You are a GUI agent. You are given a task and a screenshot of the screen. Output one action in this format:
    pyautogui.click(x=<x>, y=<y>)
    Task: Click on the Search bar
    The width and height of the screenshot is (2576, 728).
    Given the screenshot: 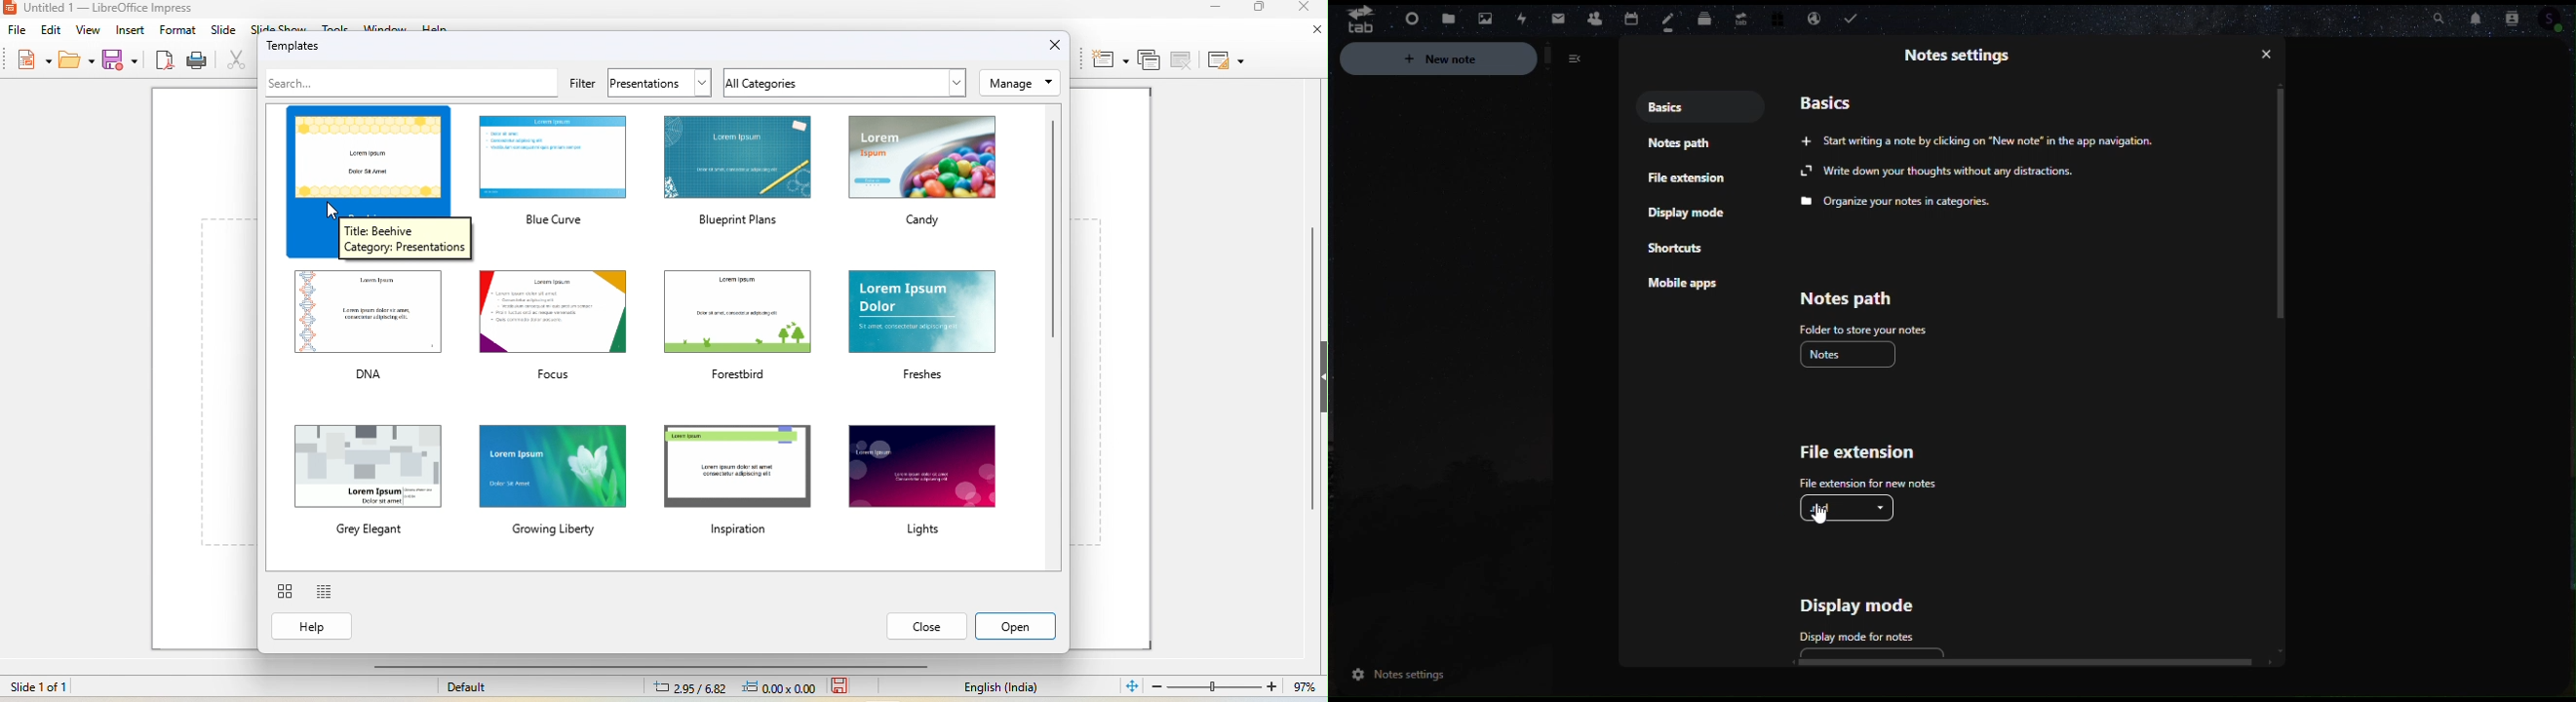 What is the action you would take?
    pyautogui.click(x=2434, y=15)
    